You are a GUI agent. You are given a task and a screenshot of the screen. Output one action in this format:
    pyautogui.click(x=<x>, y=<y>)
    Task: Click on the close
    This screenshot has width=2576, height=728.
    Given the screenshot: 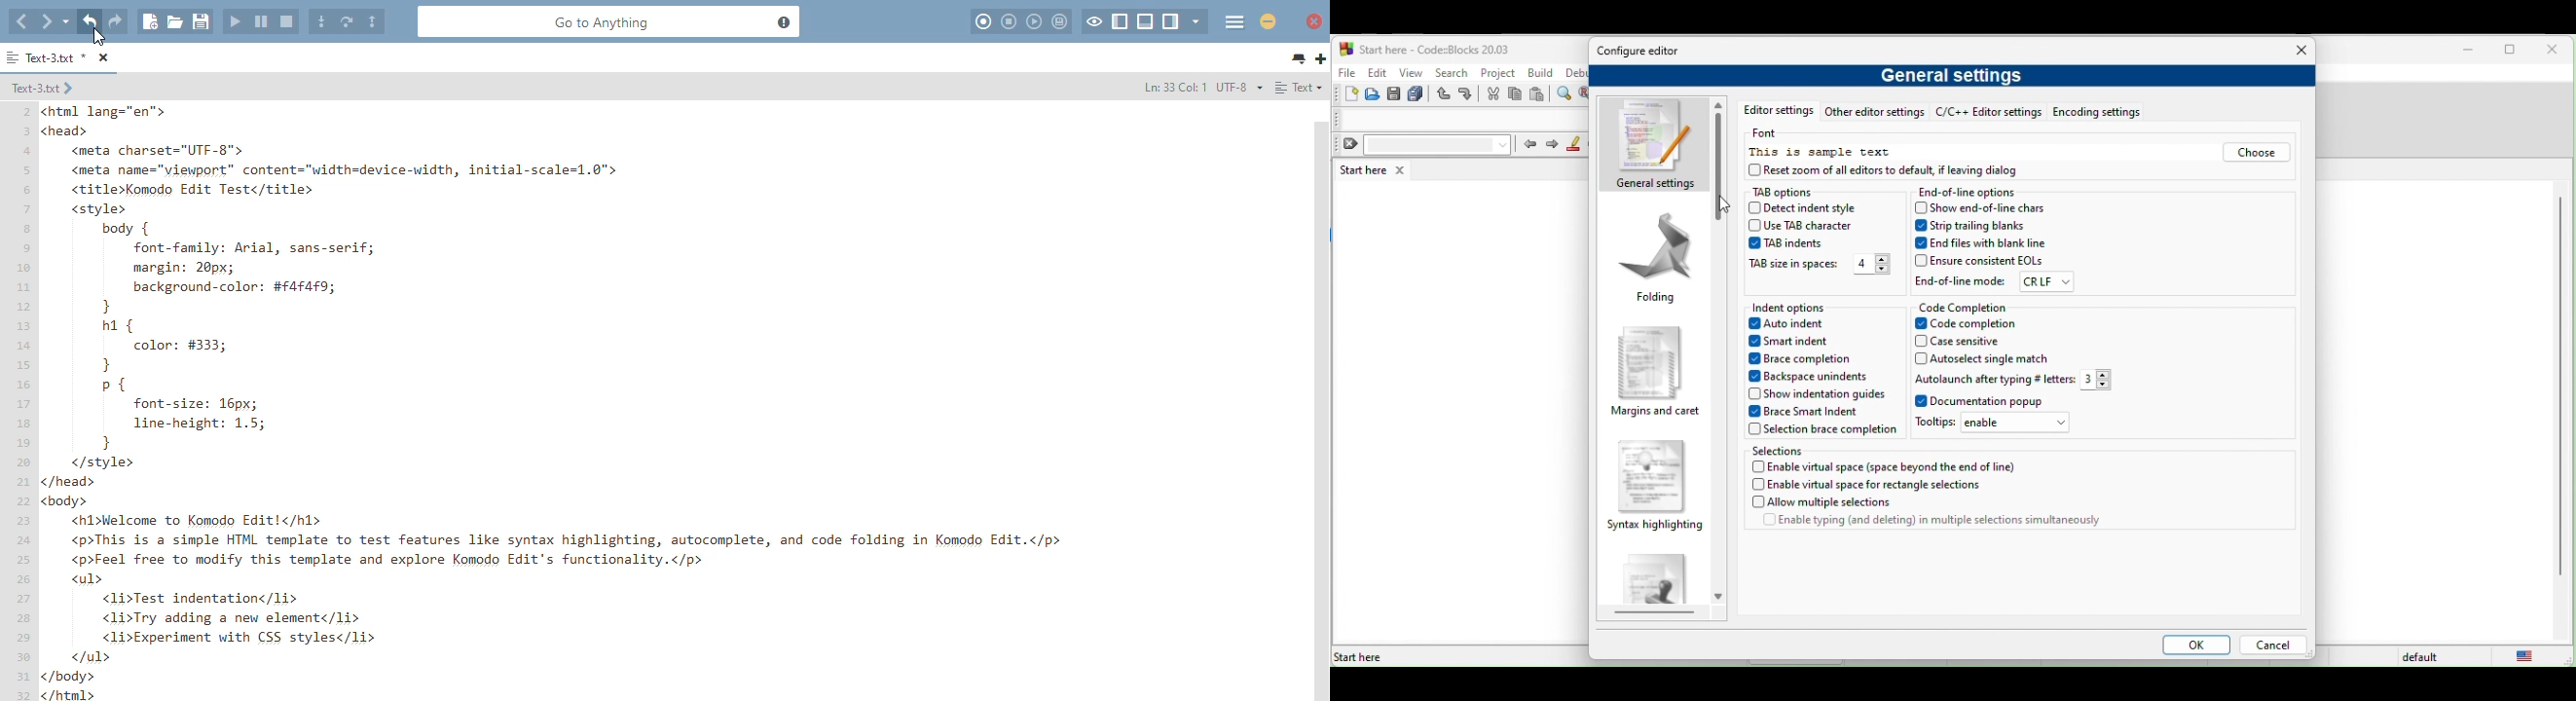 What is the action you would take?
    pyautogui.click(x=2297, y=52)
    